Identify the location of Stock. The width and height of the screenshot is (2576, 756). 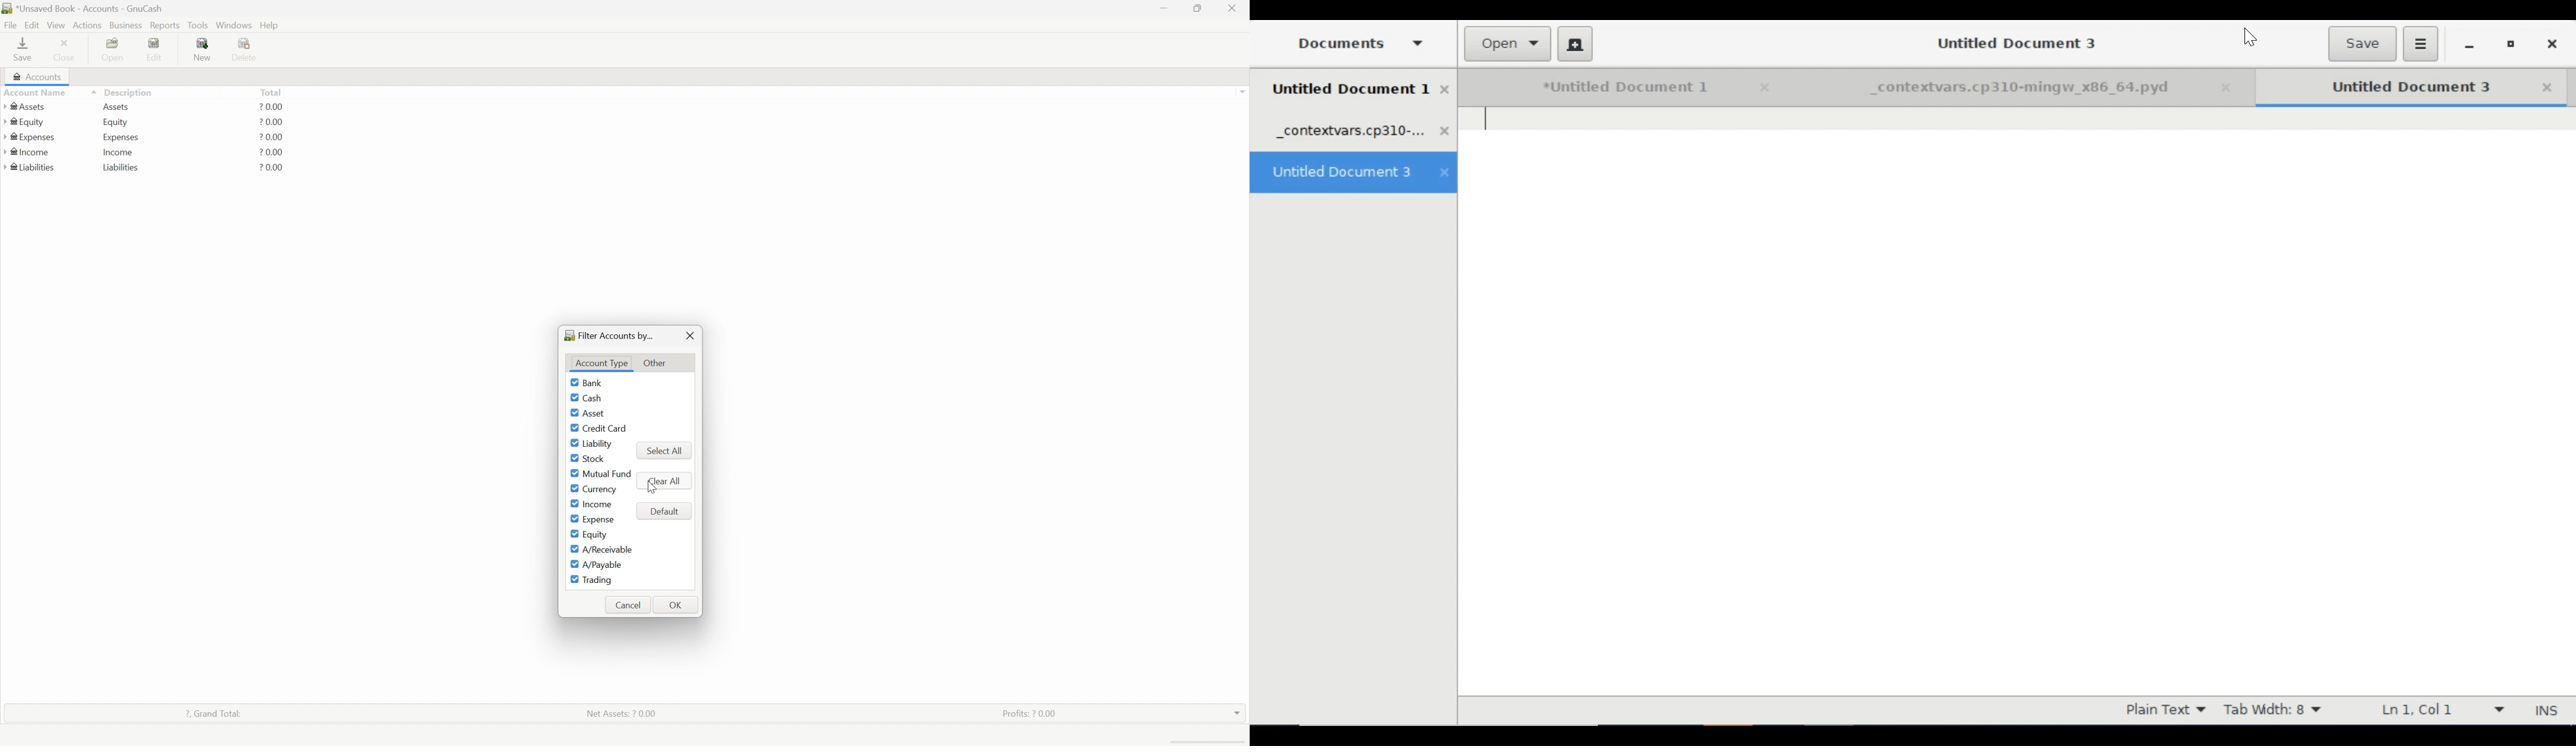
(597, 460).